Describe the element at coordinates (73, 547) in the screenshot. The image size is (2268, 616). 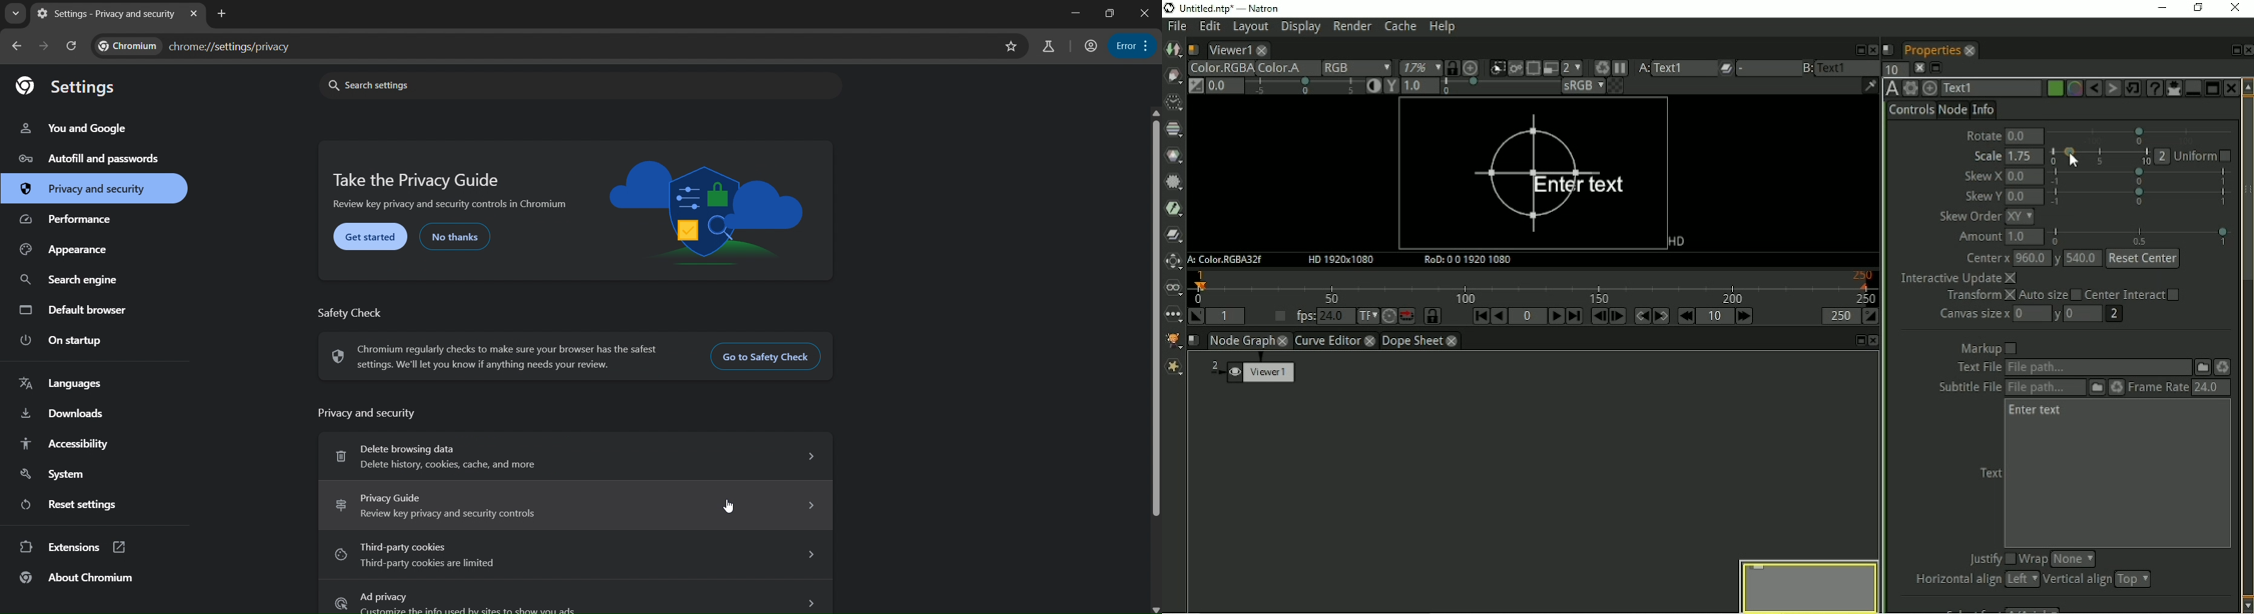
I see `extensions` at that location.